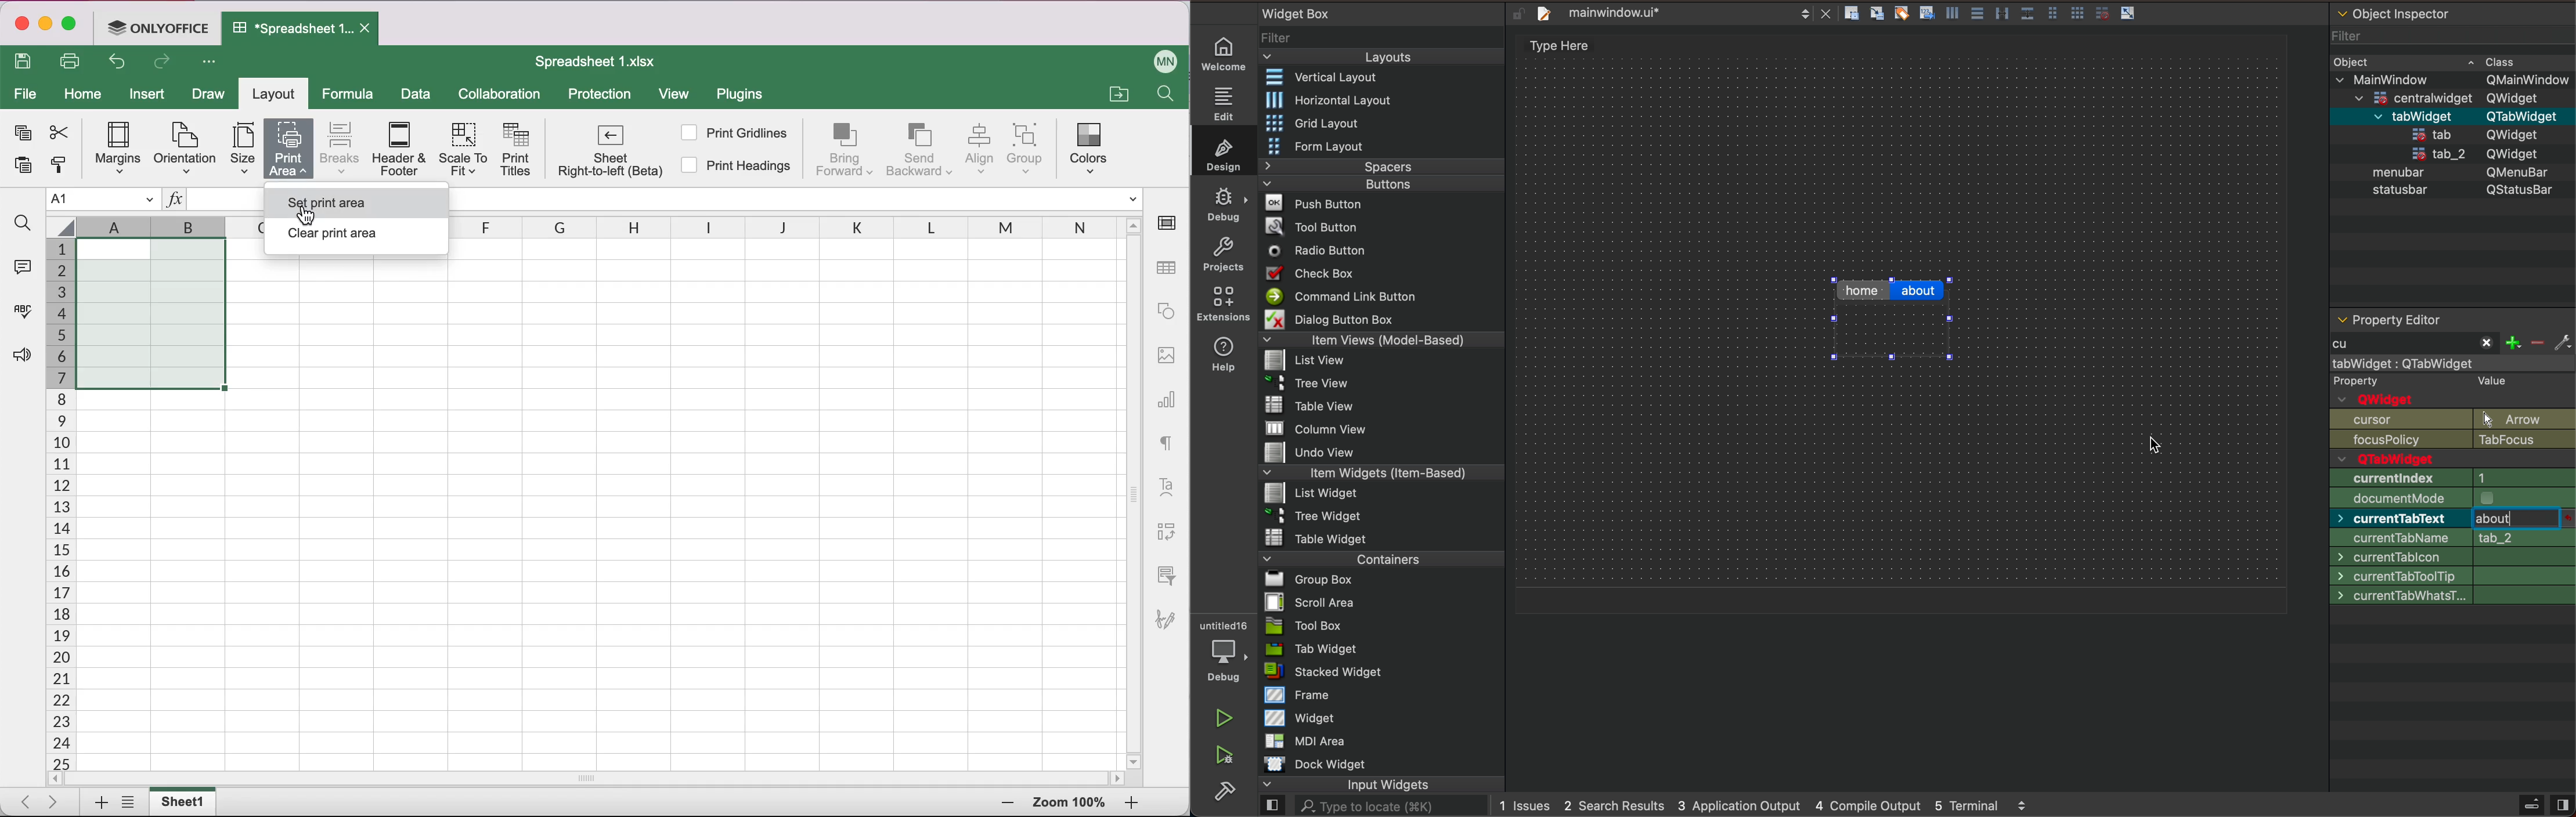 This screenshot has height=840, width=2576. I want to click on Table View, so click(1296, 401).